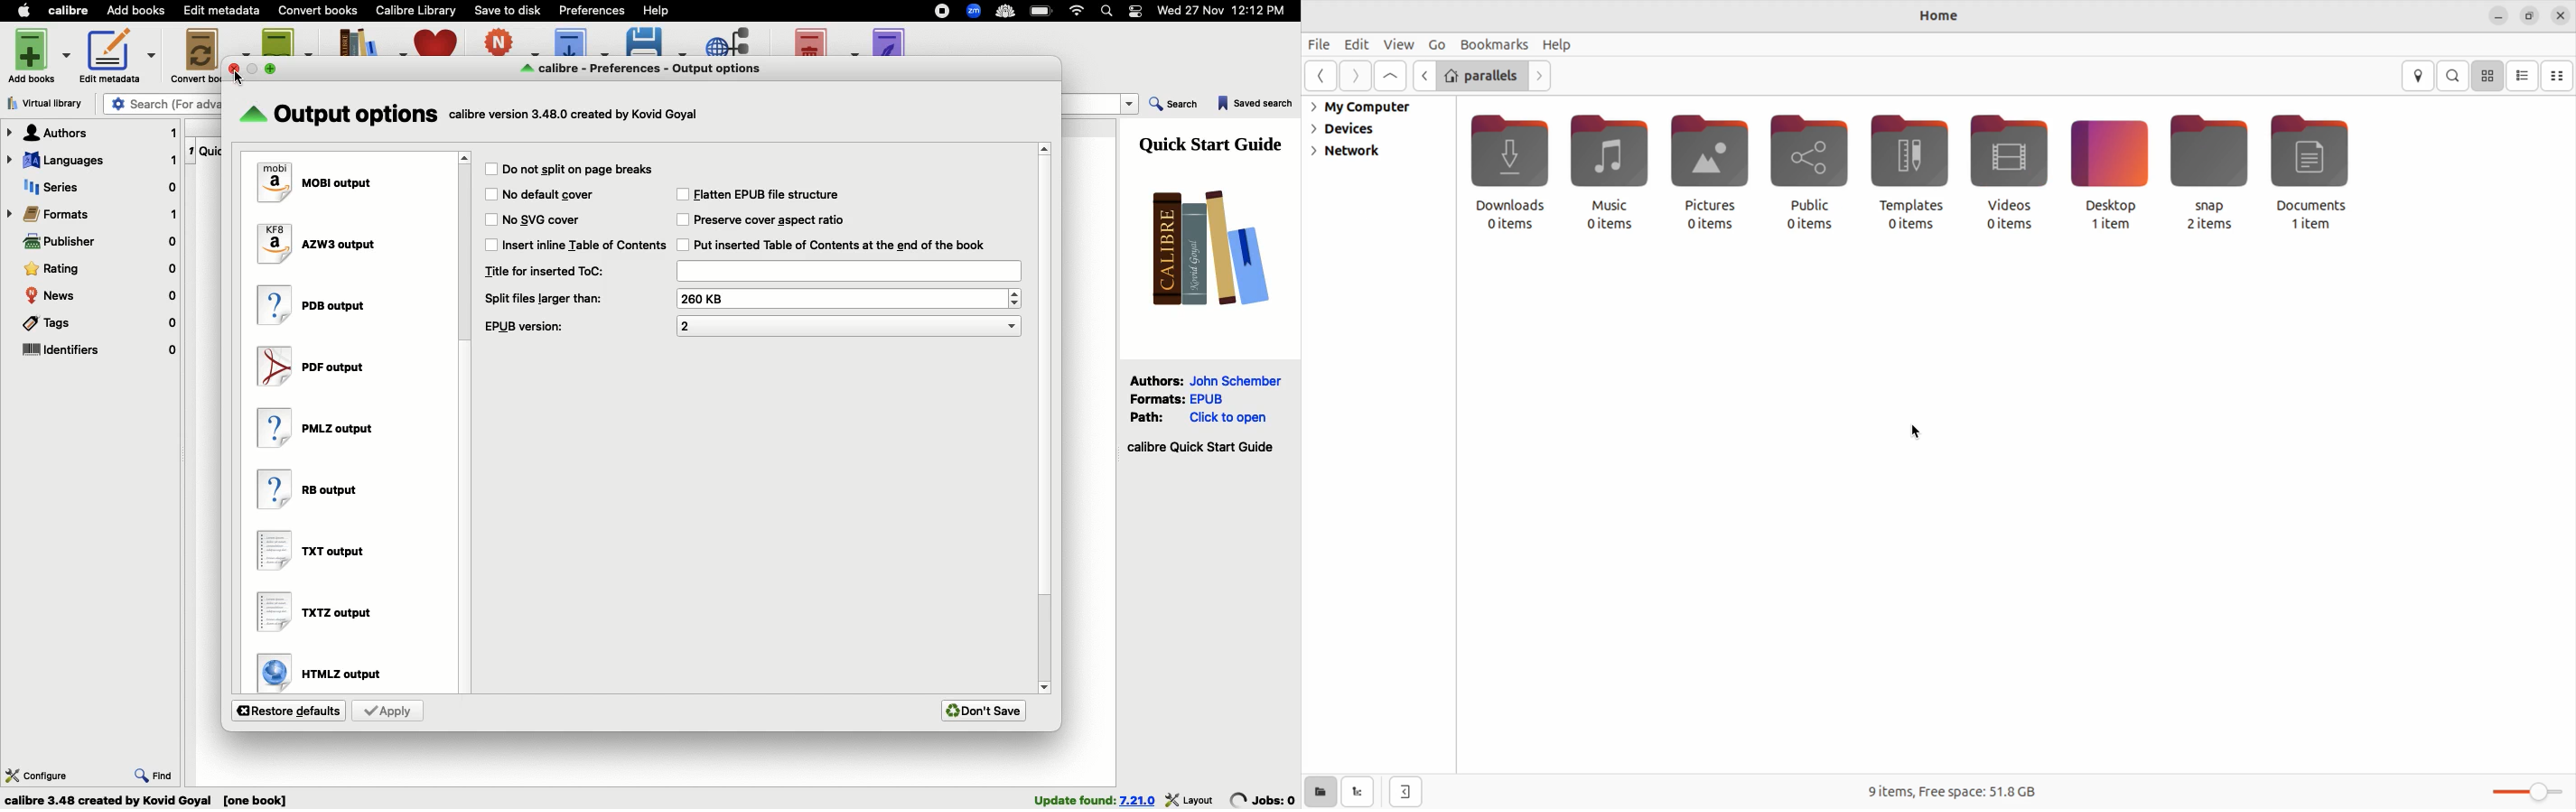  I want to click on Checkbox, so click(492, 220).